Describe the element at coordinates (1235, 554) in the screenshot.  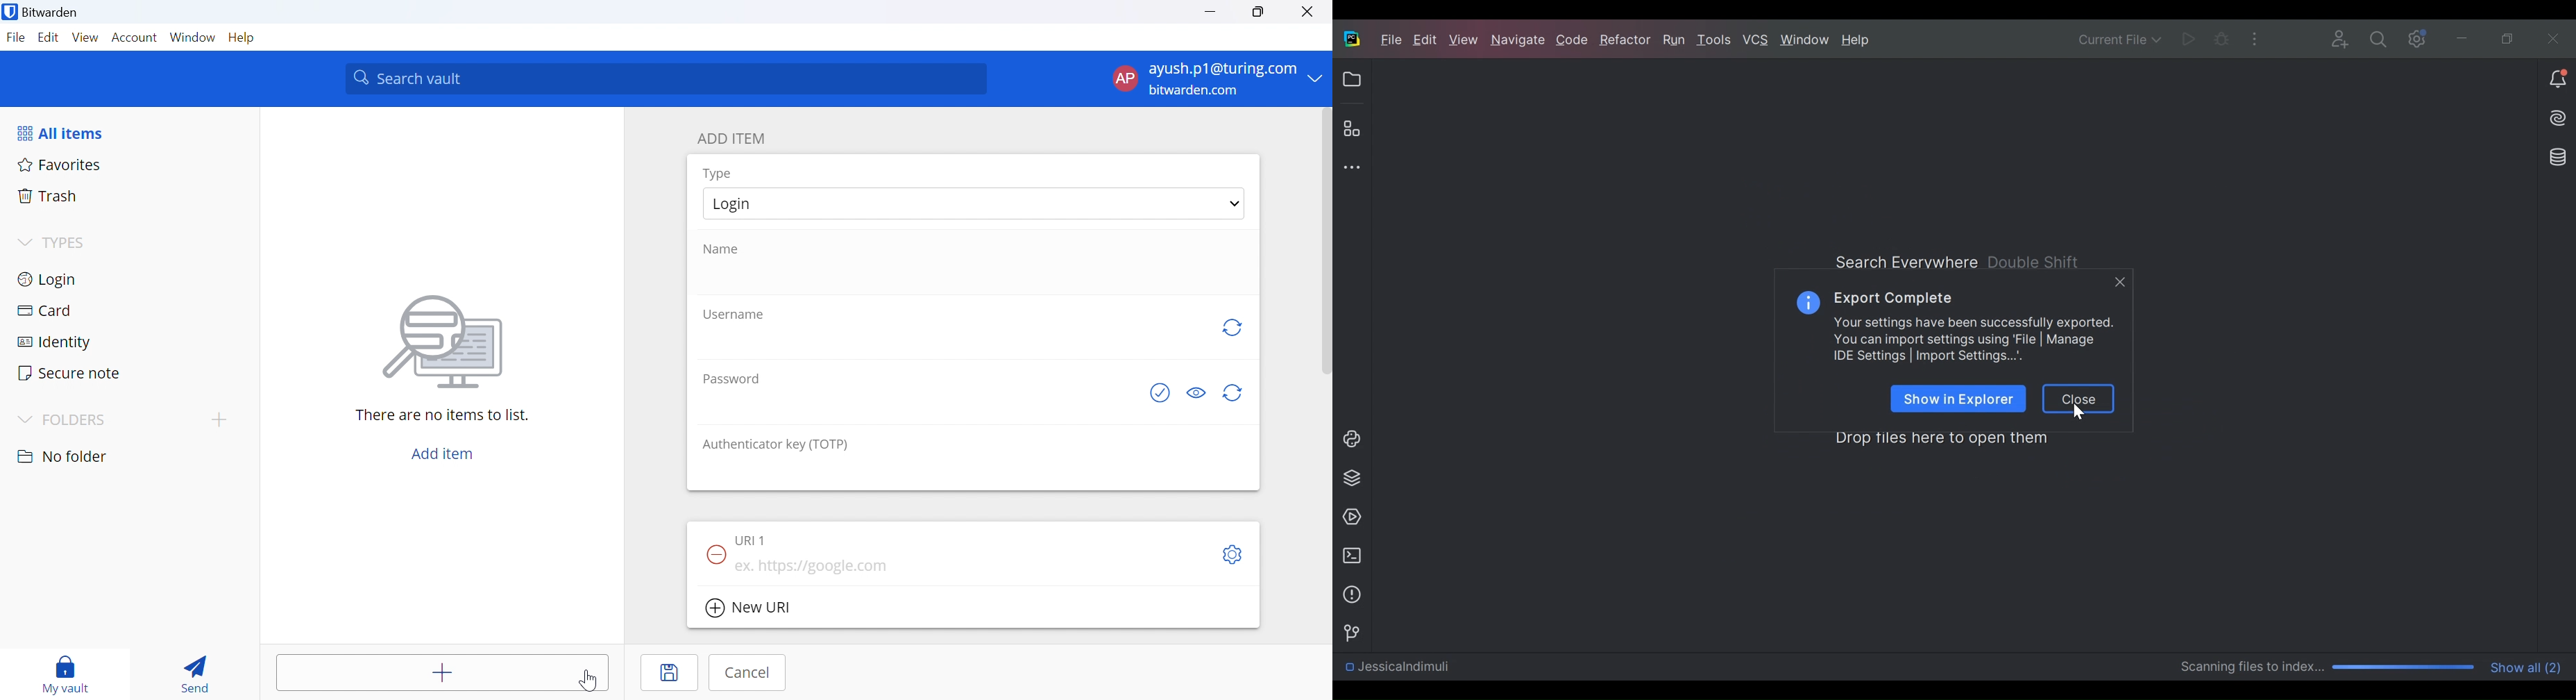
I see `Settings` at that location.